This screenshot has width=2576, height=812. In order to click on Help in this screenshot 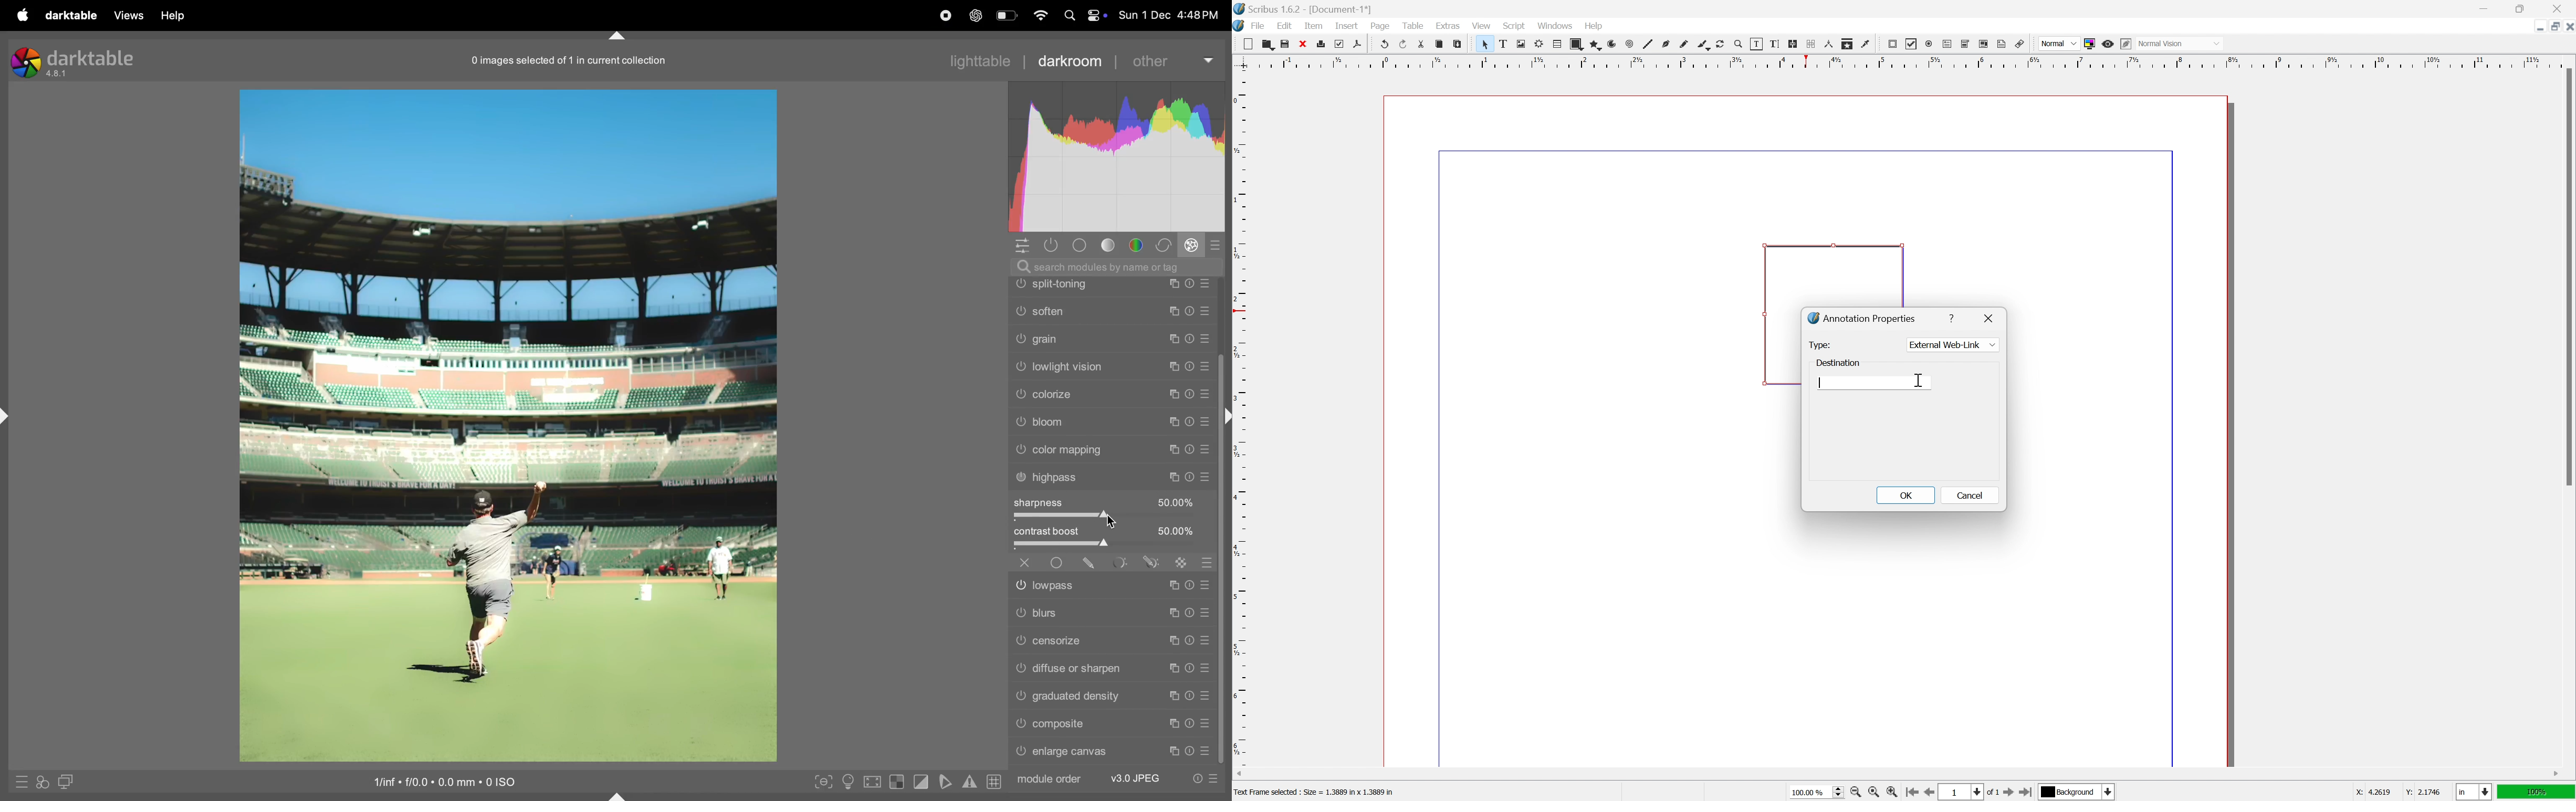, I will do `click(1595, 26)`.